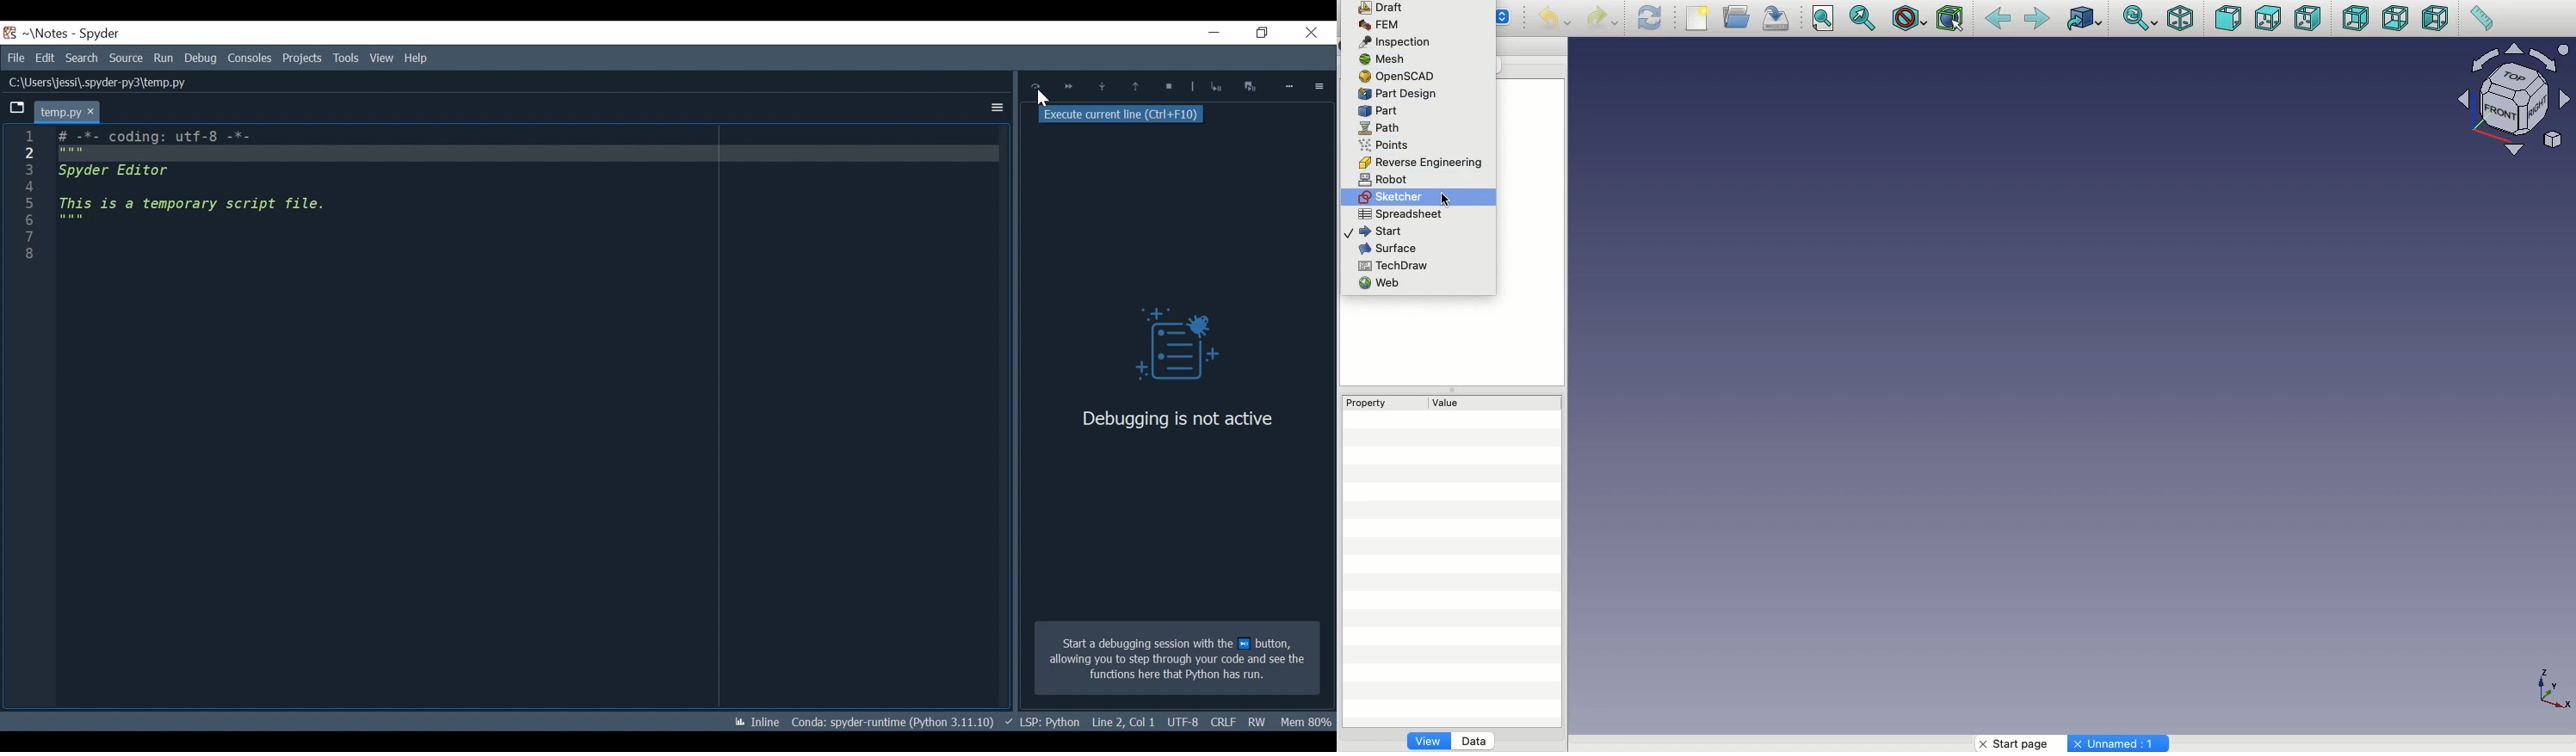 This screenshot has height=756, width=2576. Describe the element at coordinates (1449, 403) in the screenshot. I see `Value` at that location.